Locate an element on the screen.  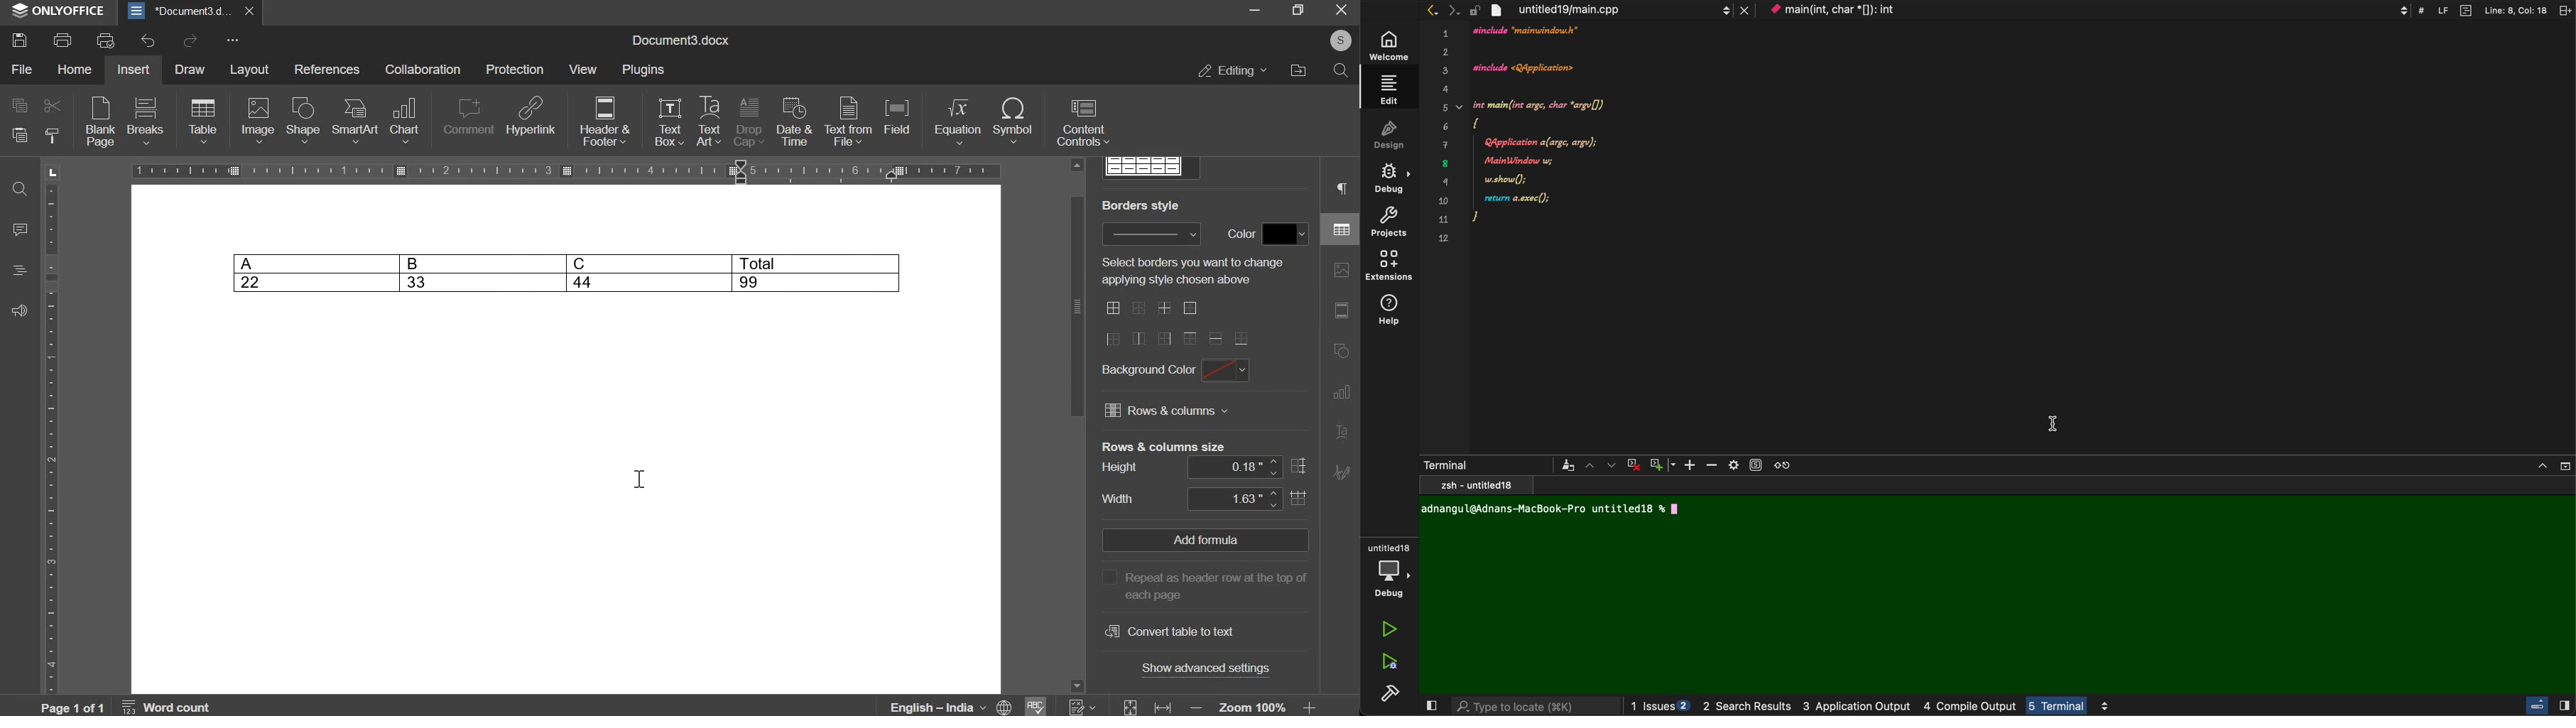
field is located at coordinates (899, 121).